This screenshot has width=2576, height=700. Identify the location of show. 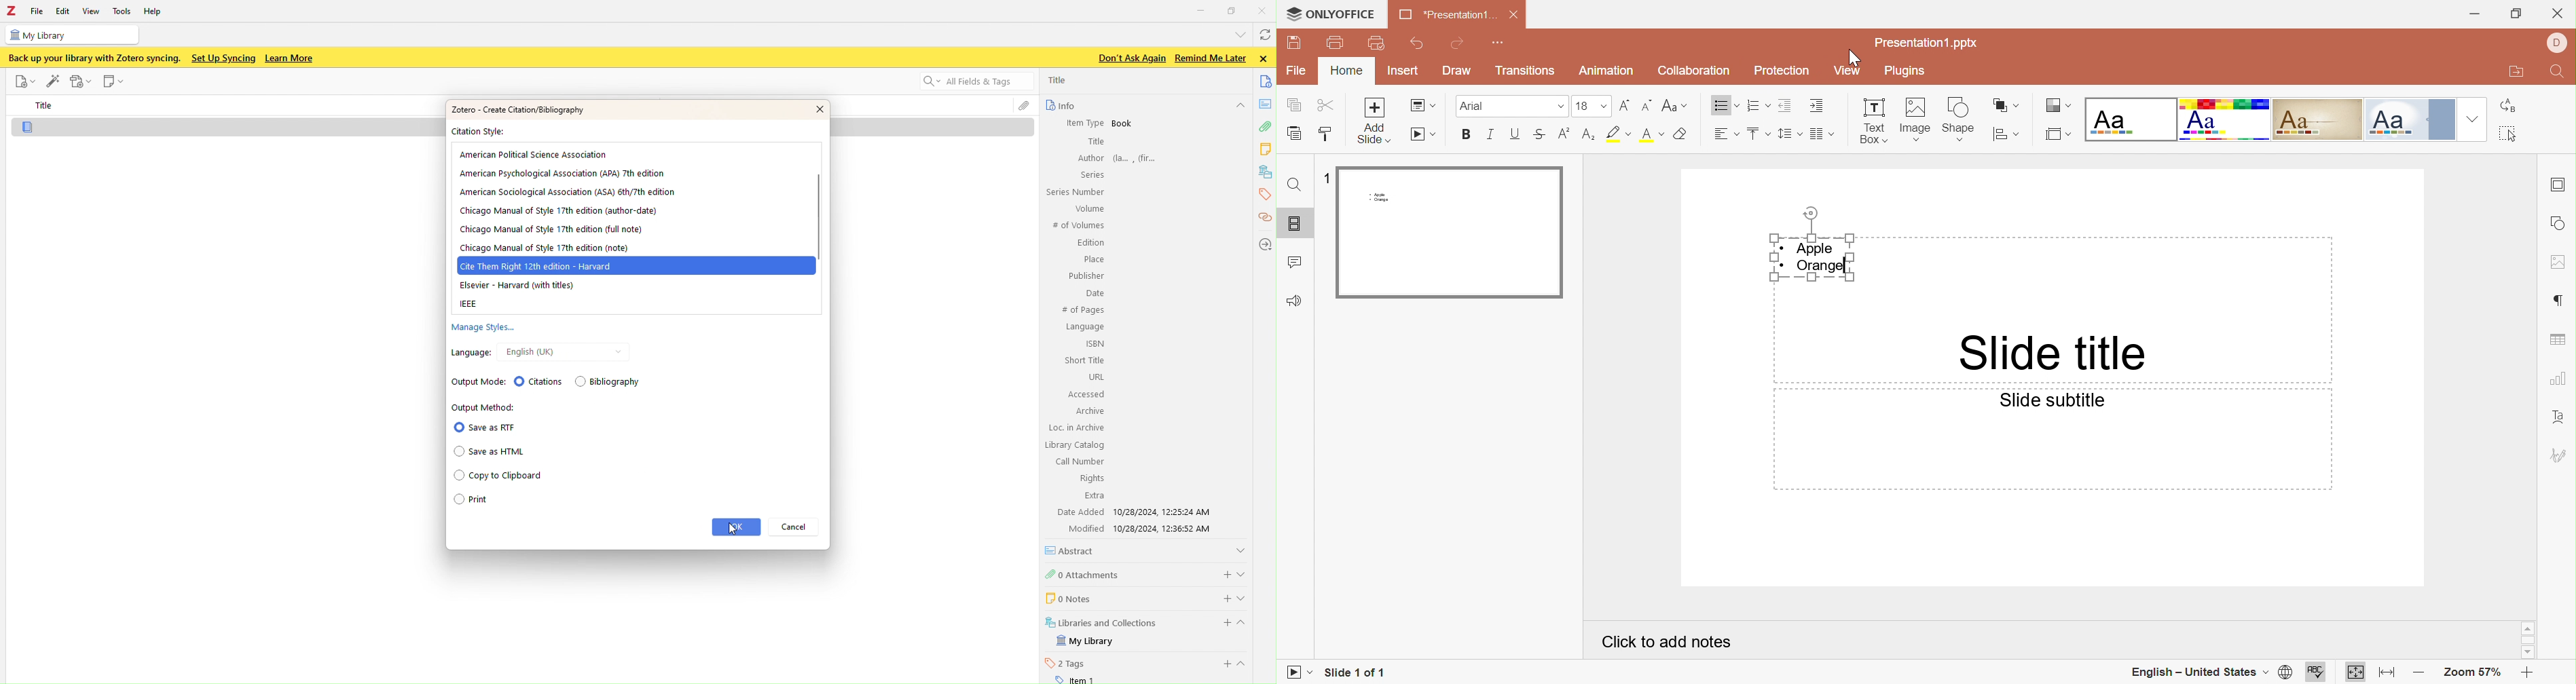
(1246, 598).